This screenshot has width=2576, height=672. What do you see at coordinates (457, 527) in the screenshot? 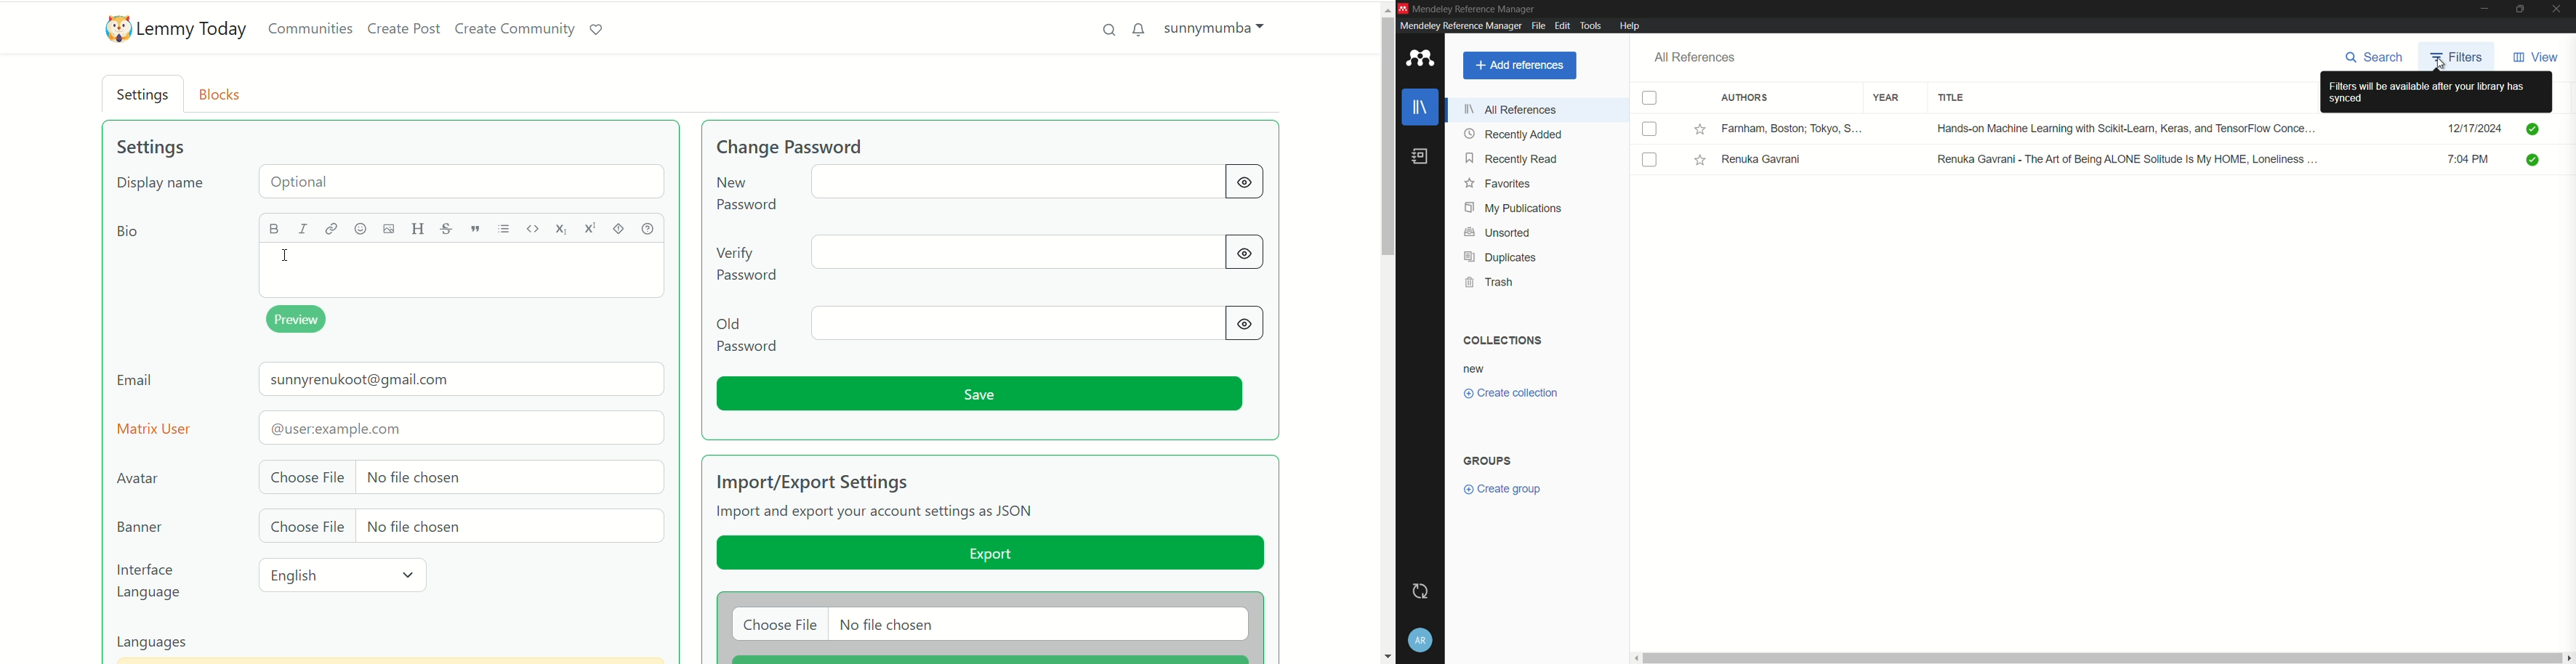
I see `choose file` at bounding box center [457, 527].